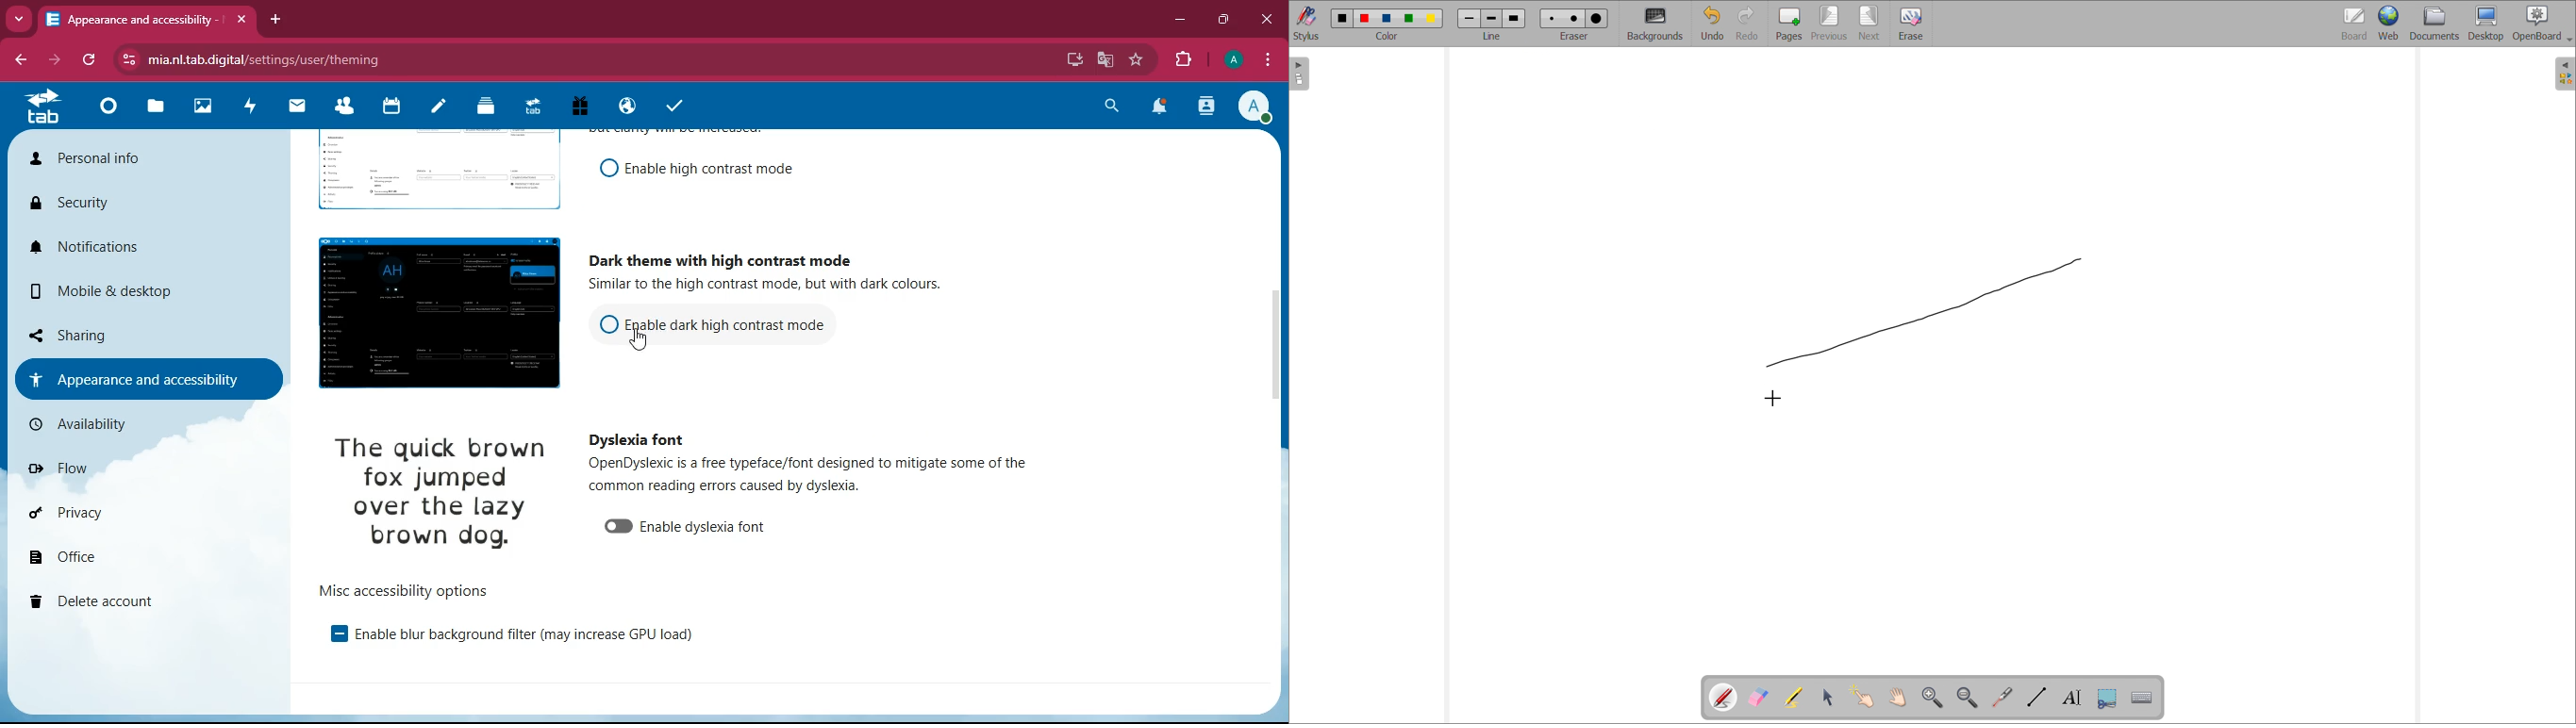 The width and height of the screenshot is (2576, 728). What do you see at coordinates (1182, 58) in the screenshot?
I see `extensions` at bounding box center [1182, 58].